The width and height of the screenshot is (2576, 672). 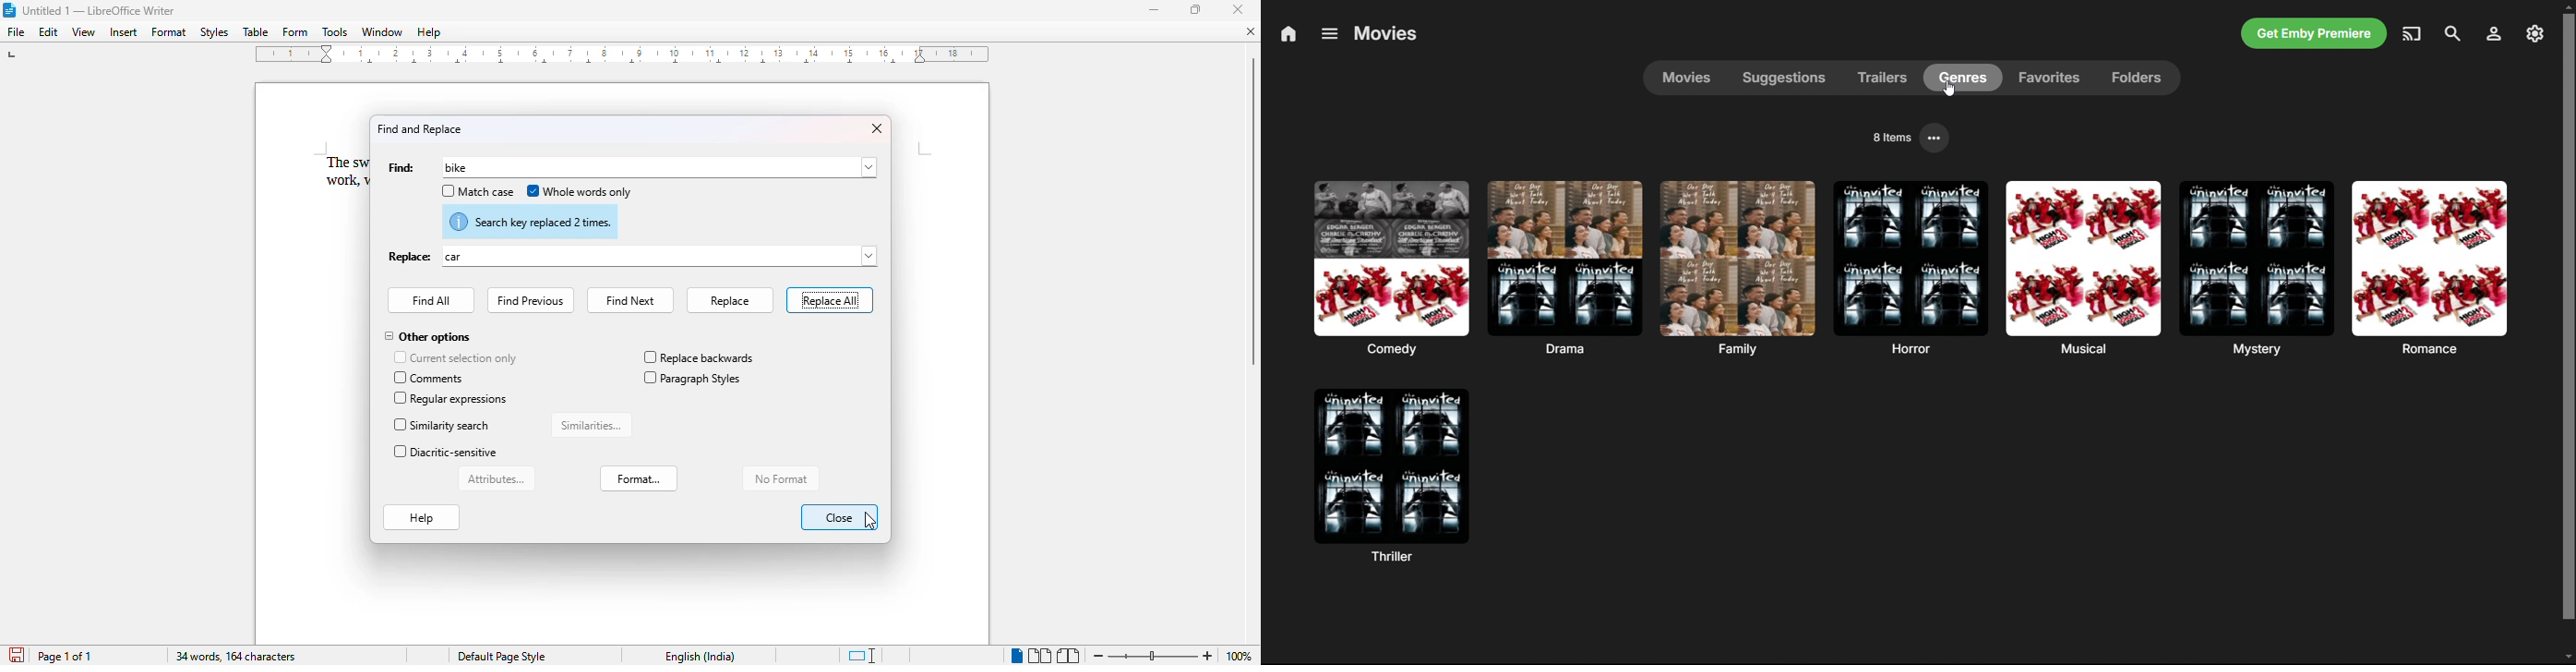 What do you see at coordinates (335, 172) in the screenshot?
I see `The sw work,` at bounding box center [335, 172].